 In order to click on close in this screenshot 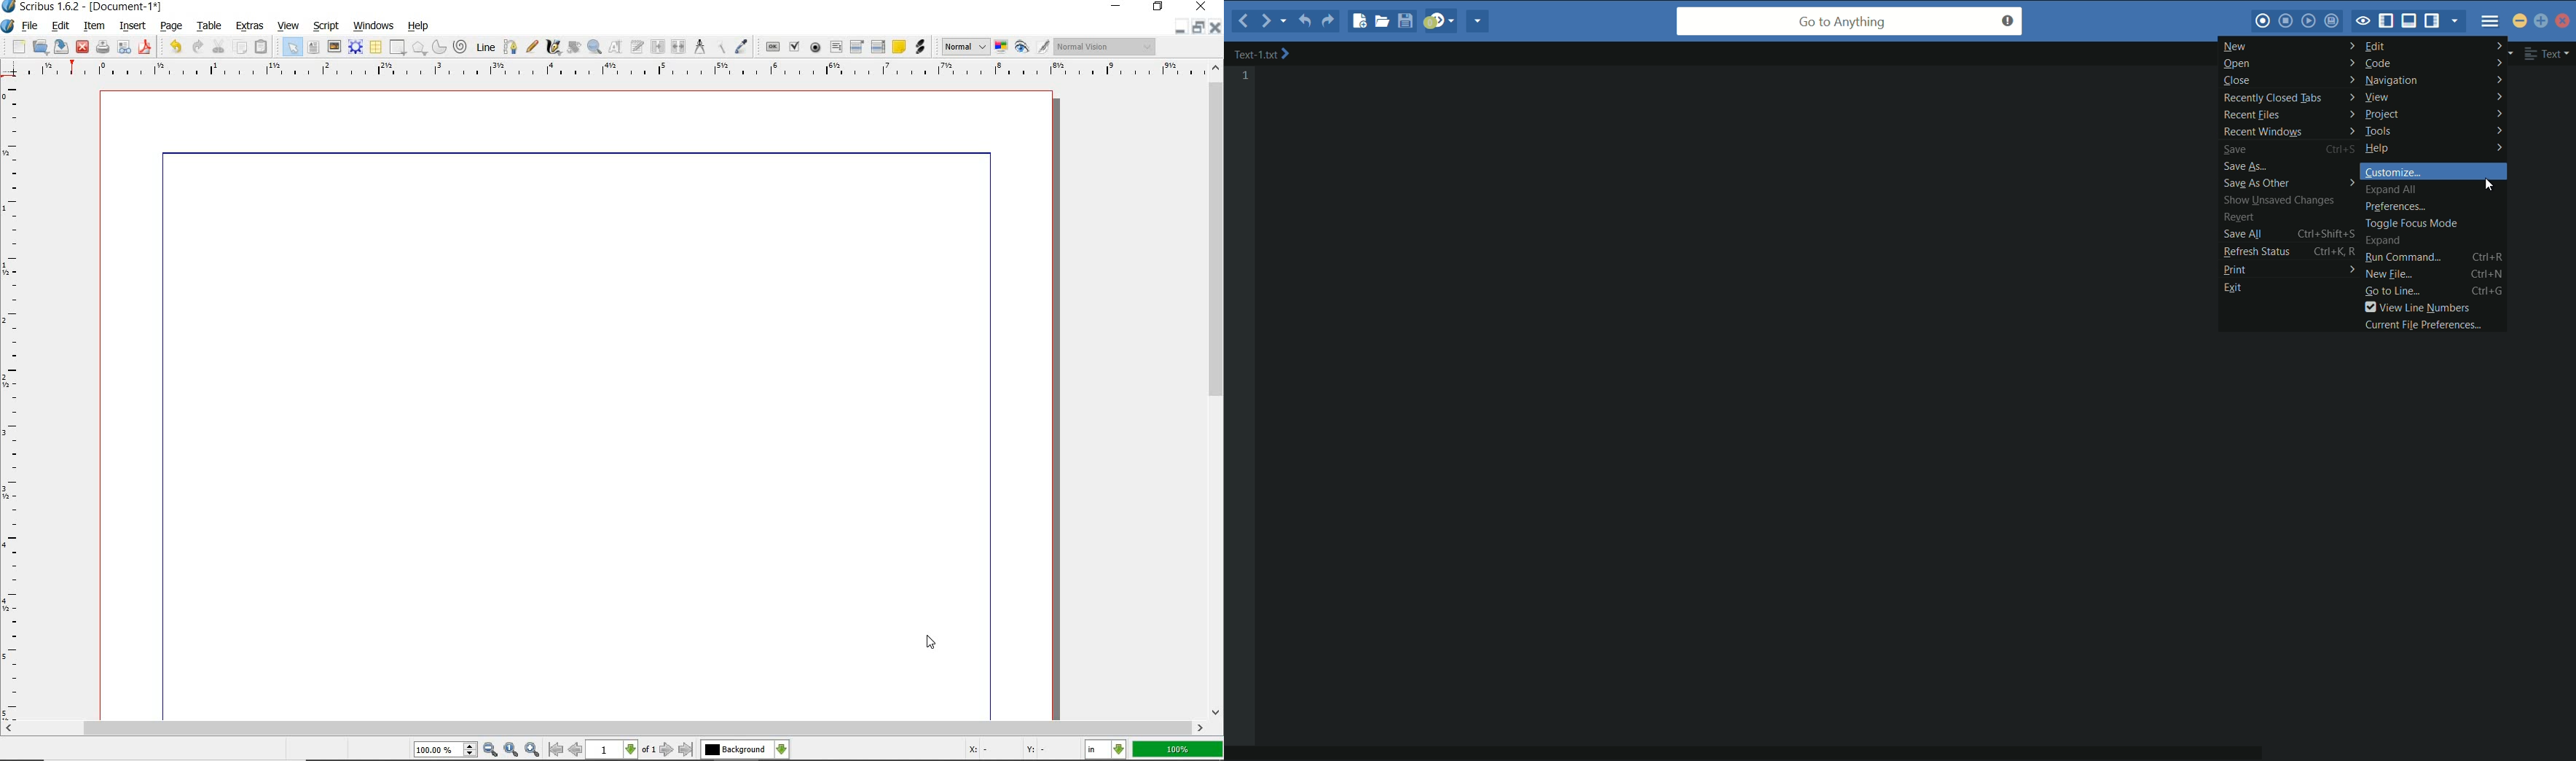, I will do `click(1217, 27)`.